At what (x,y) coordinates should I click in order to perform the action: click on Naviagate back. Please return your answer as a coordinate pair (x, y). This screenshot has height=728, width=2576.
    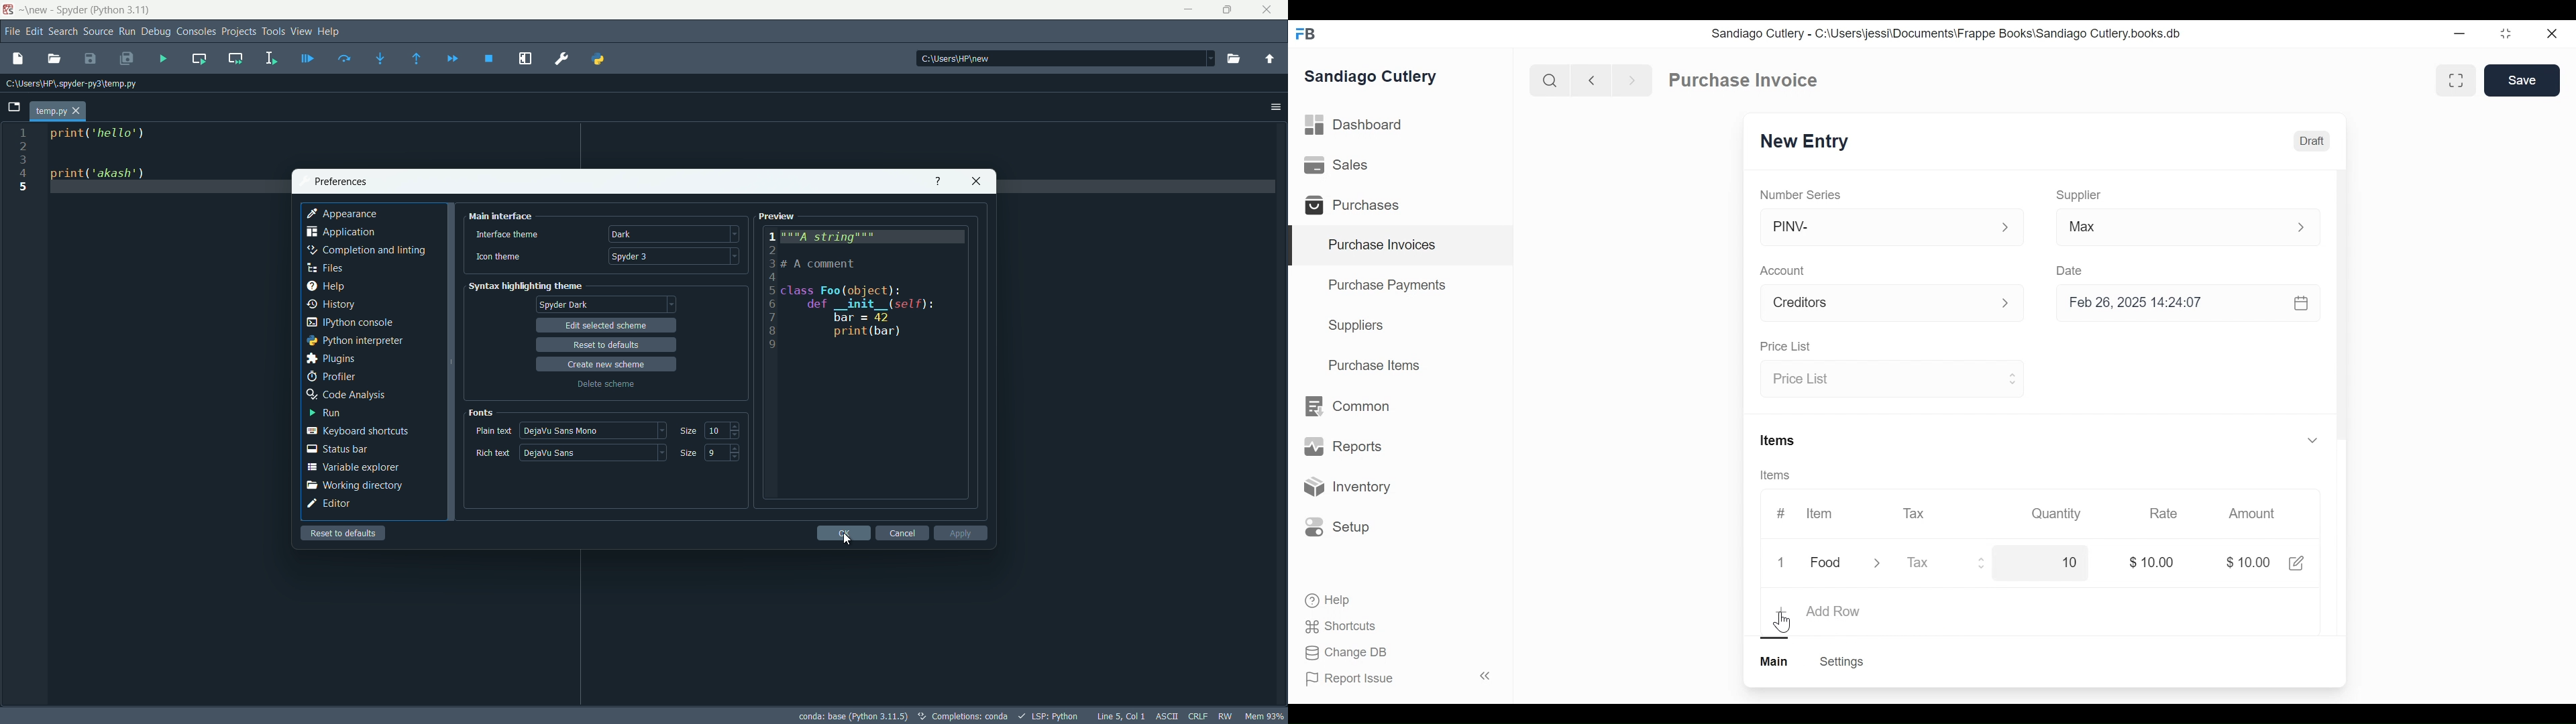
    Looking at the image, I should click on (1592, 79).